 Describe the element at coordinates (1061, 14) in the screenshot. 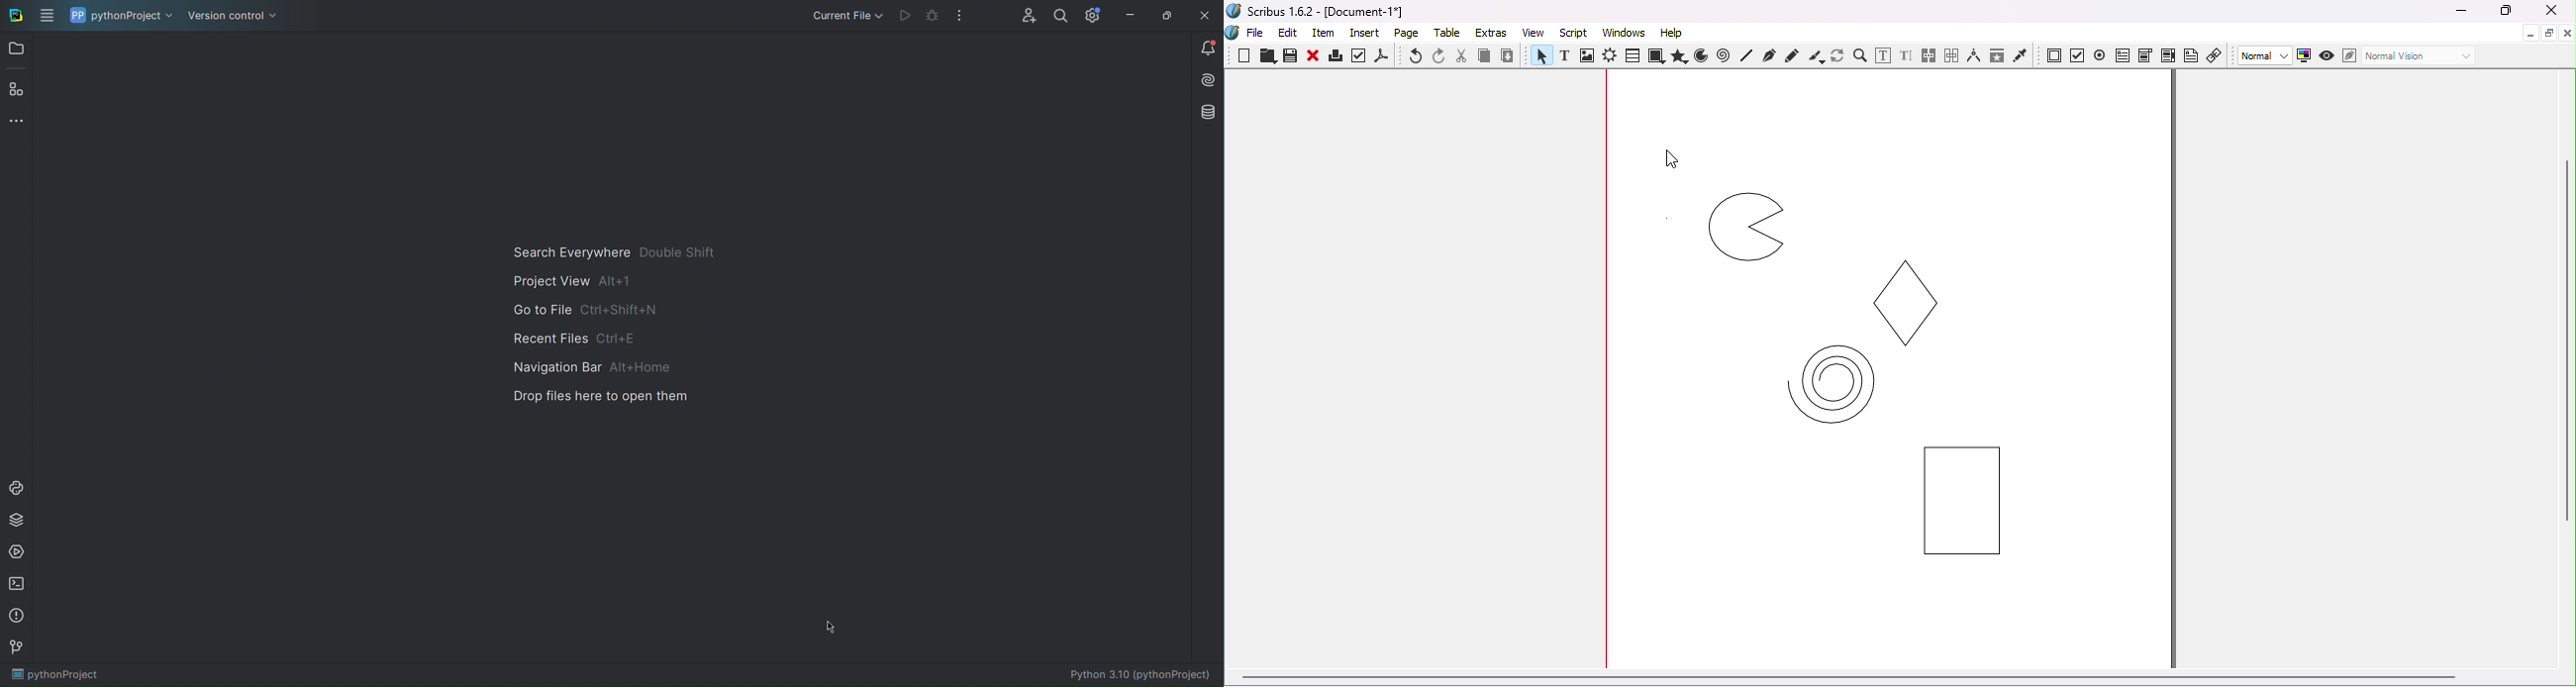

I see `Search` at that location.